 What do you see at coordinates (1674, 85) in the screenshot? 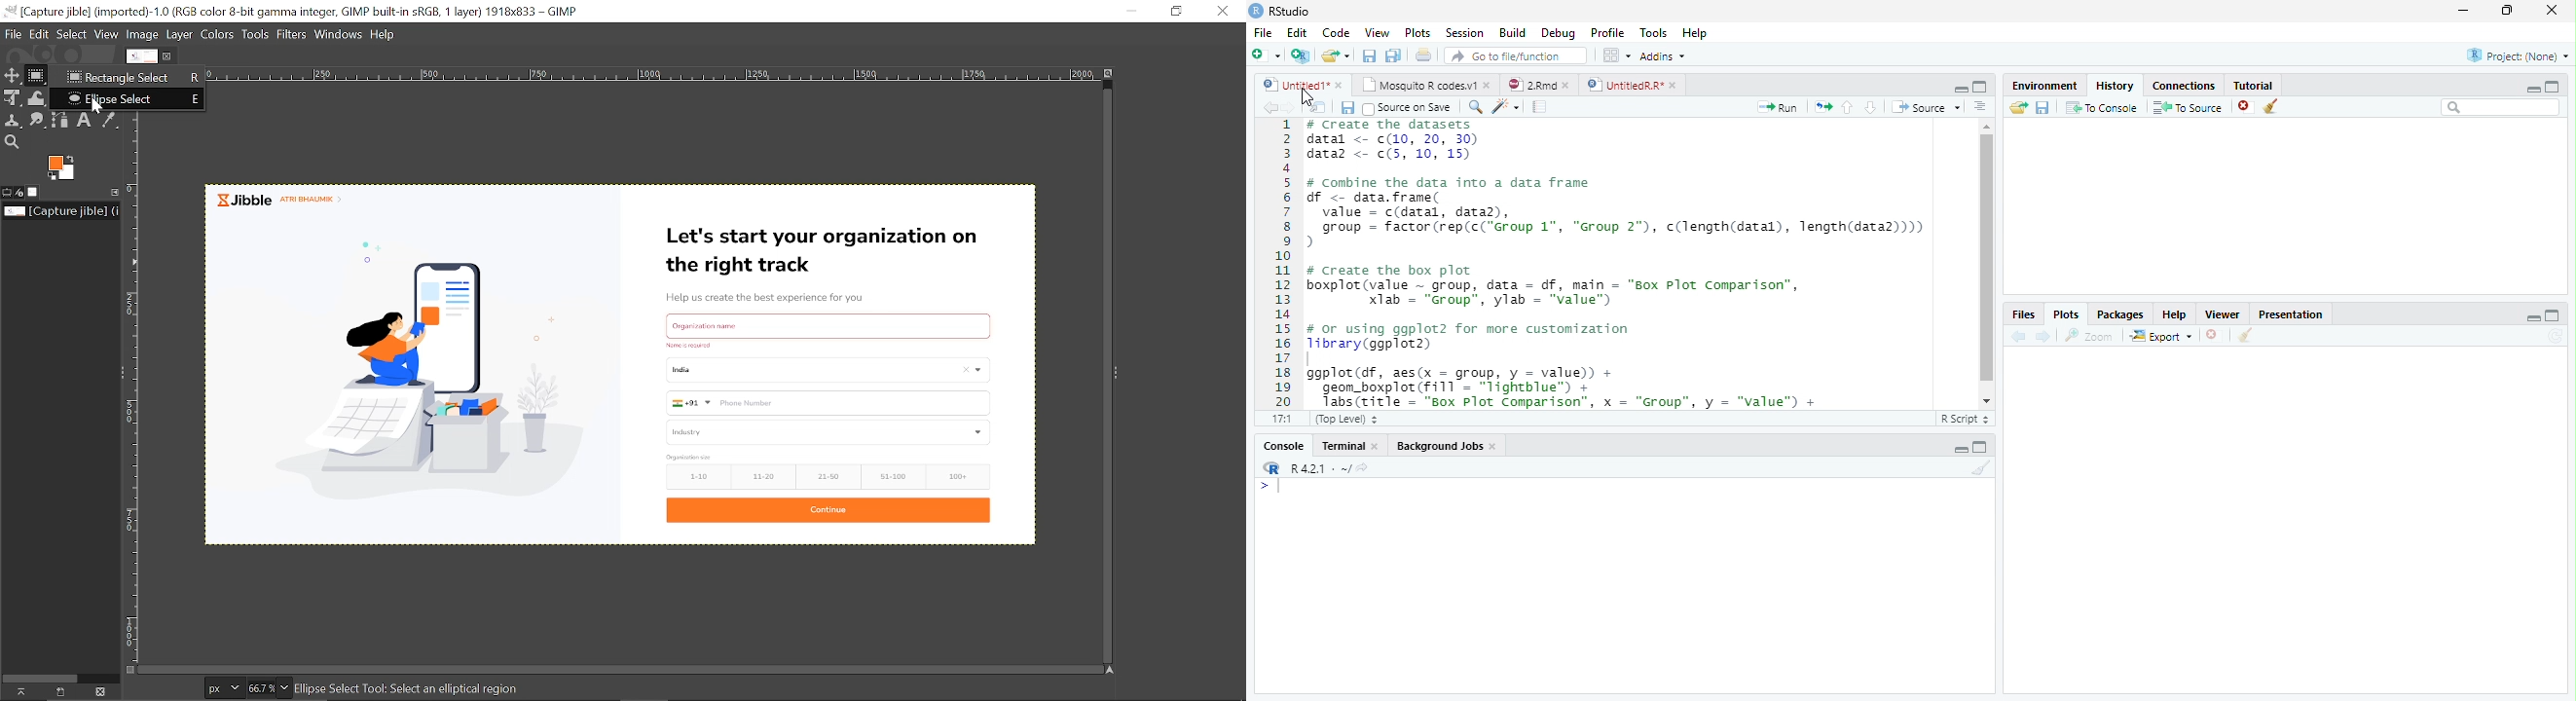
I see `close` at bounding box center [1674, 85].